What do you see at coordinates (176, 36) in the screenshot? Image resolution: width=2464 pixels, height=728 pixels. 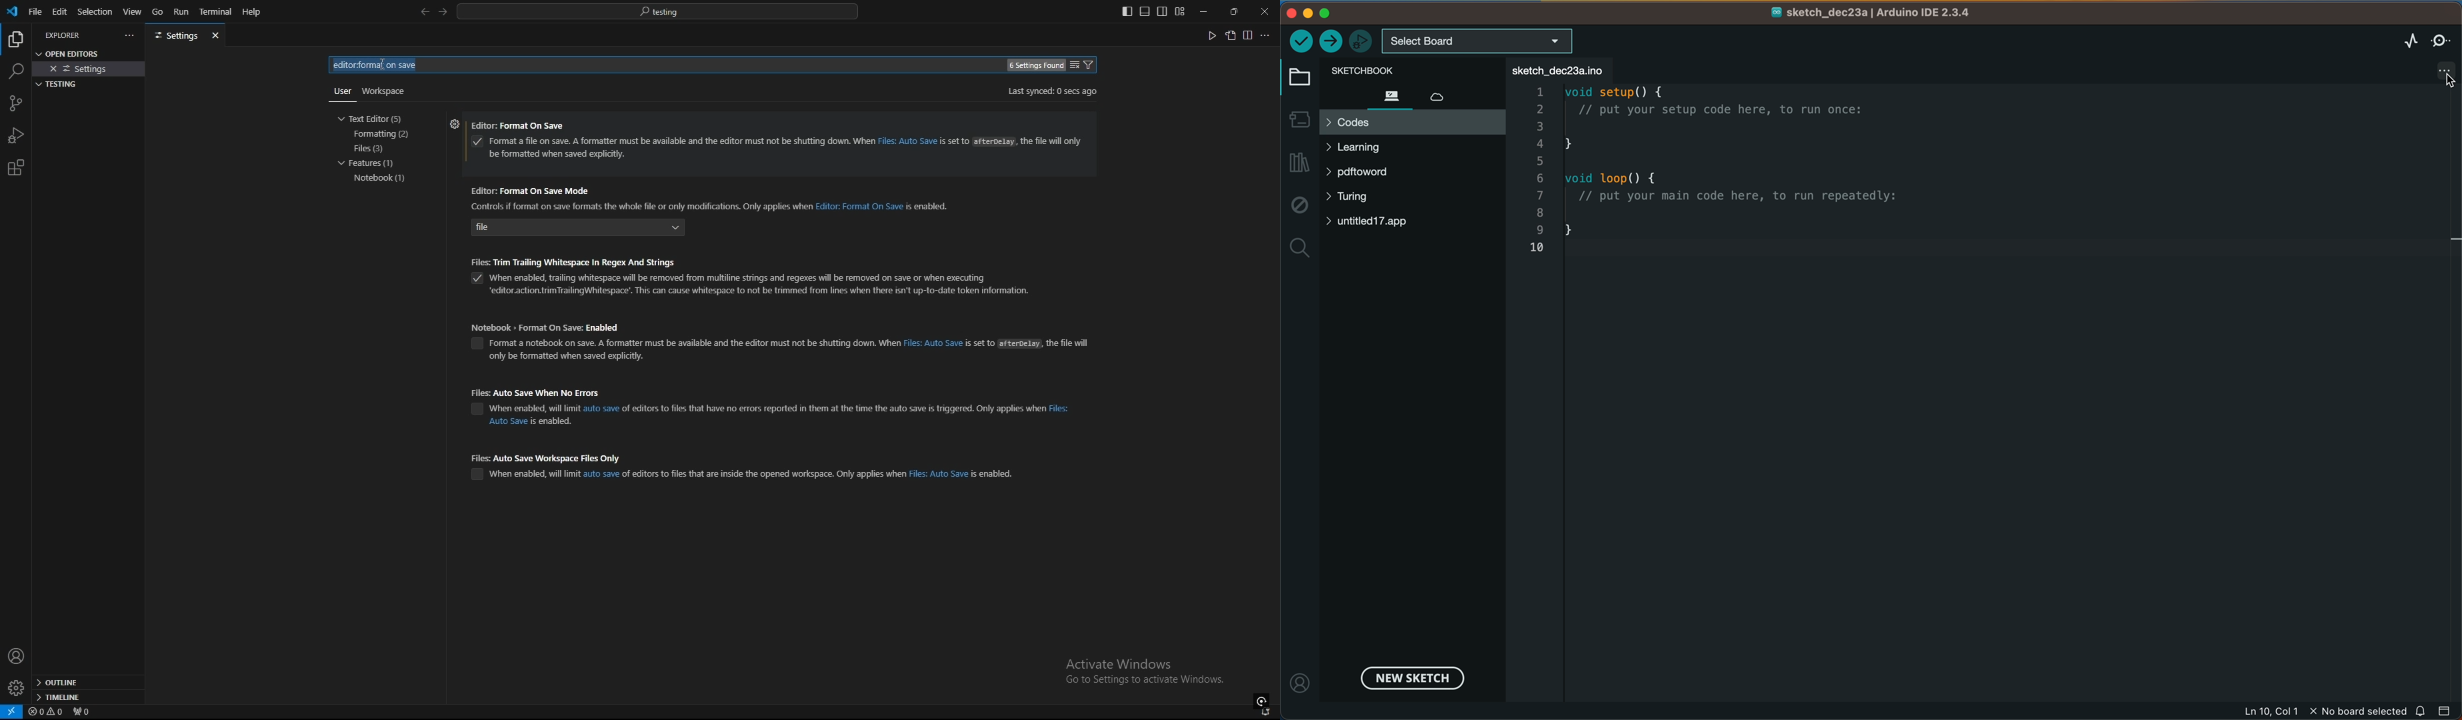 I see `settings` at bounding box center [176, 36].